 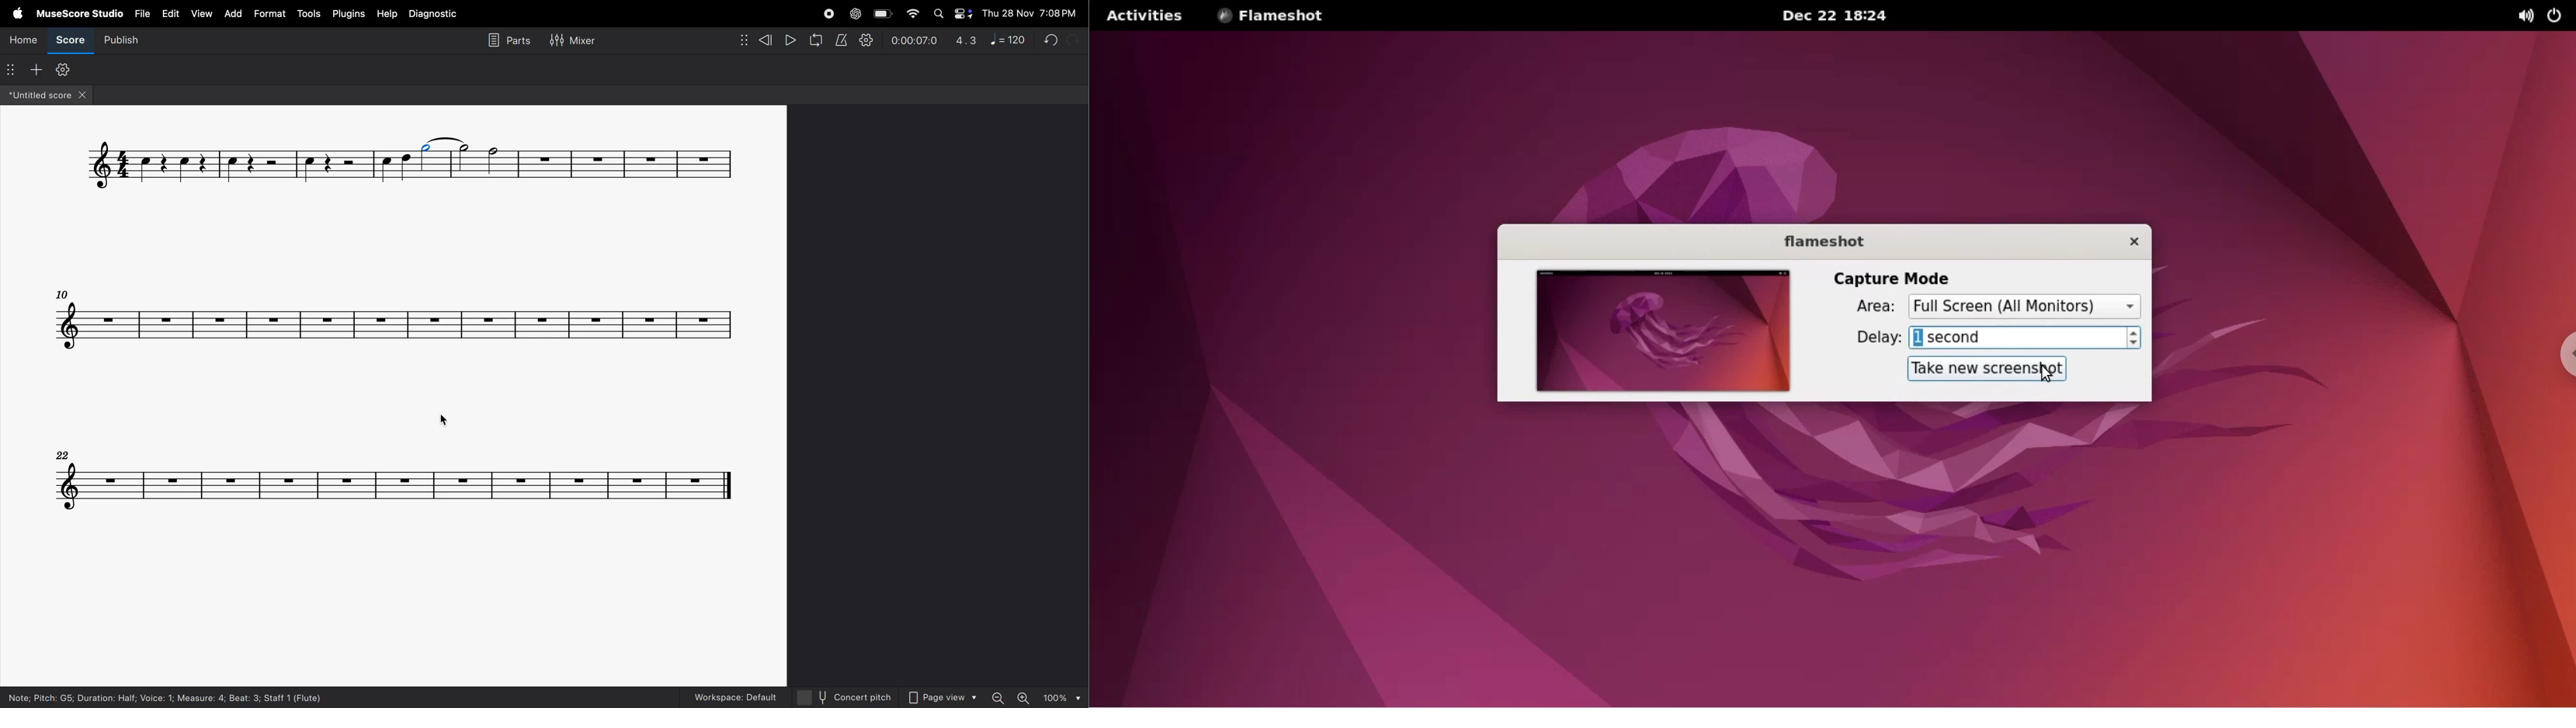 I want to click on diagnostic, so click(x=437, y=14).